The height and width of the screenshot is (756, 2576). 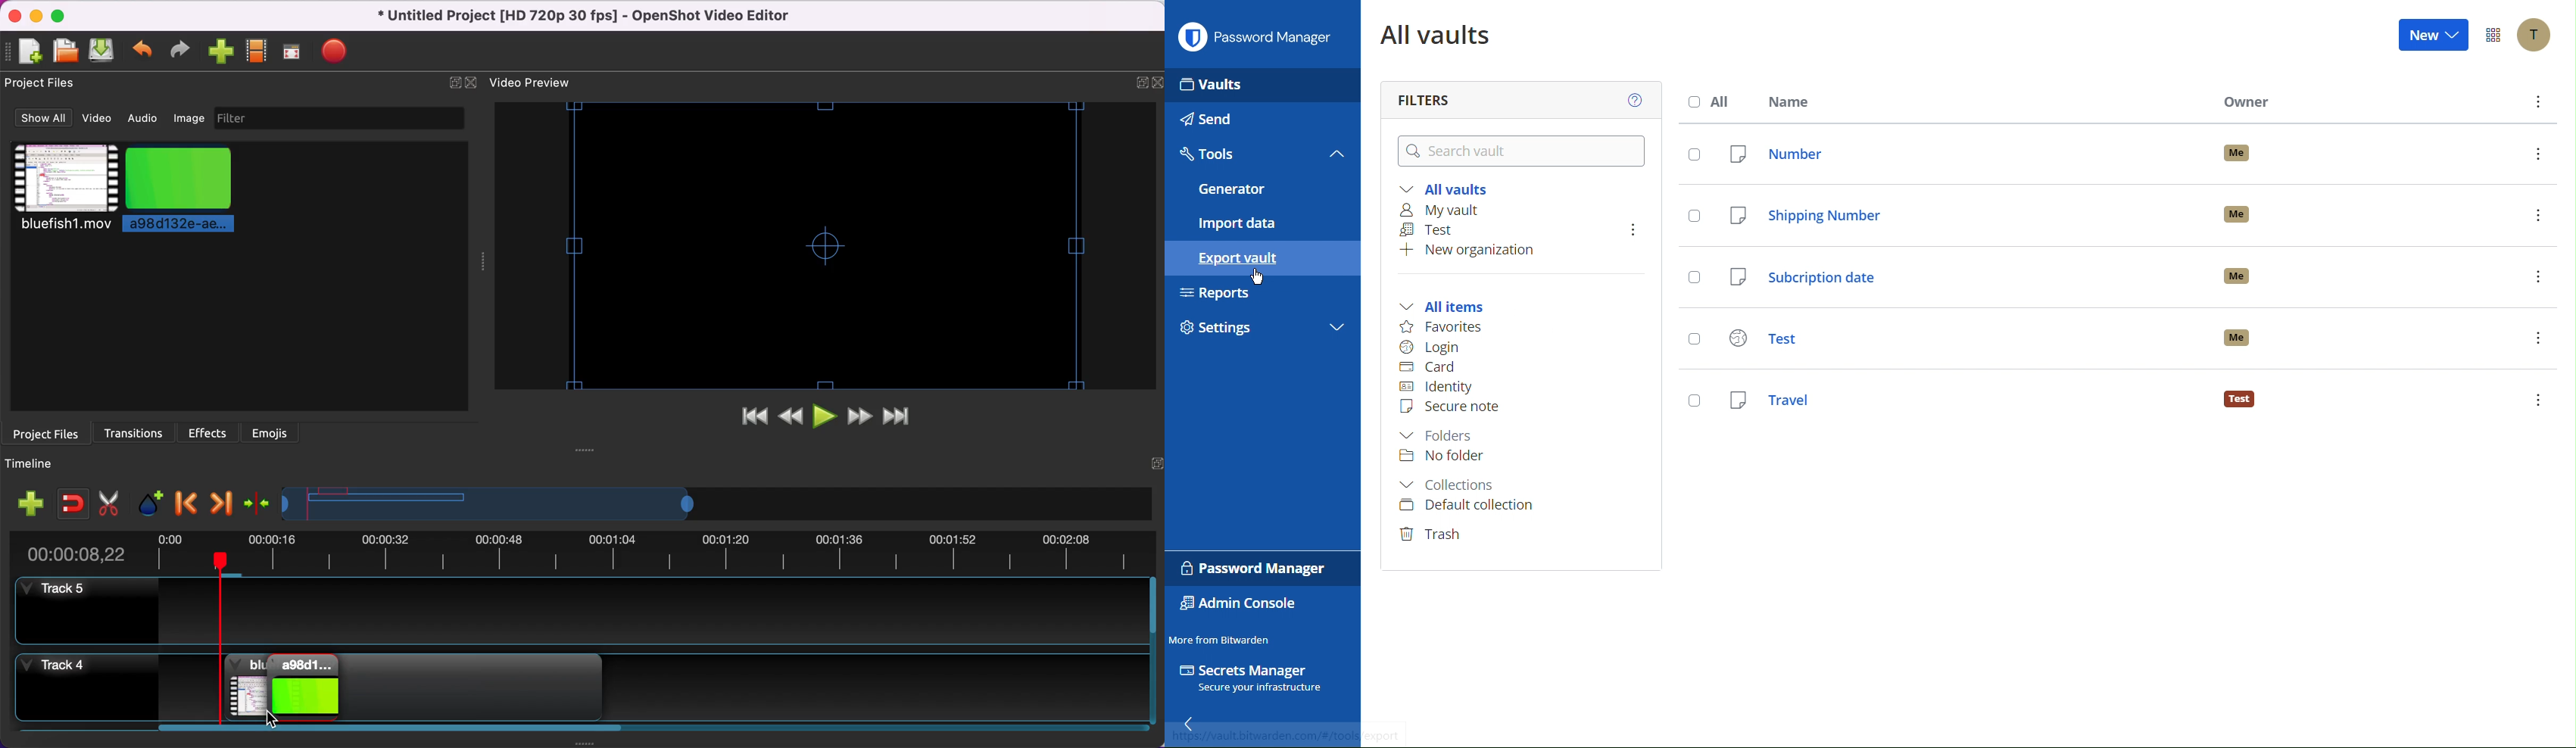 I want to click on Filters, so click(x=1424, y=101).